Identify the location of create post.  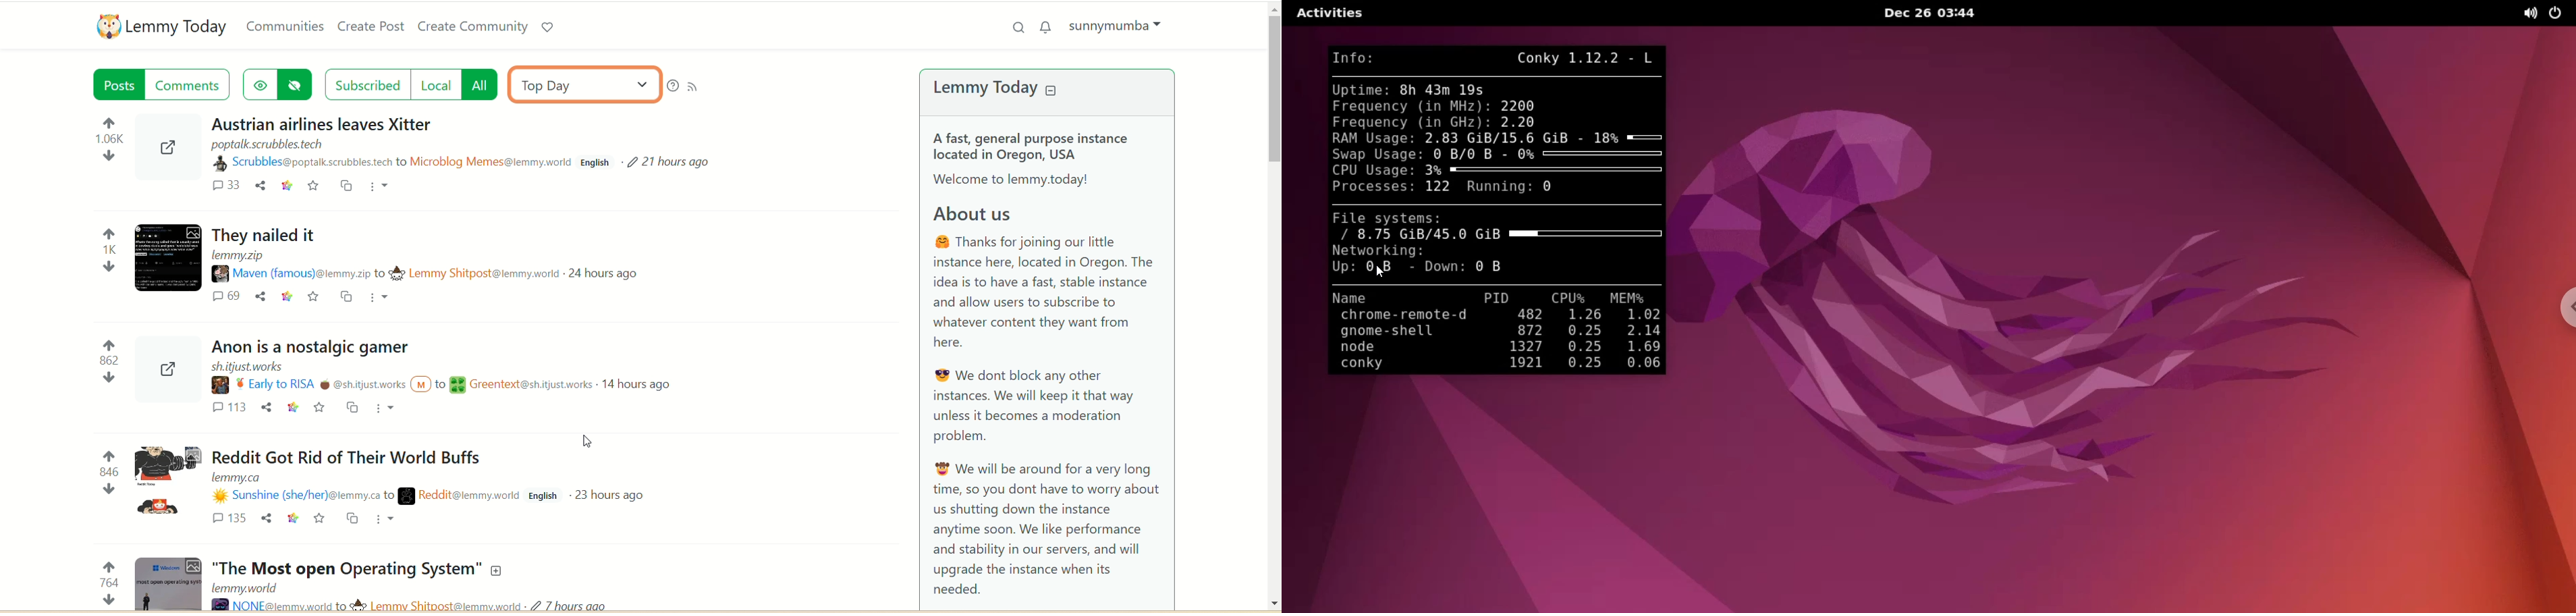
(370, 28).